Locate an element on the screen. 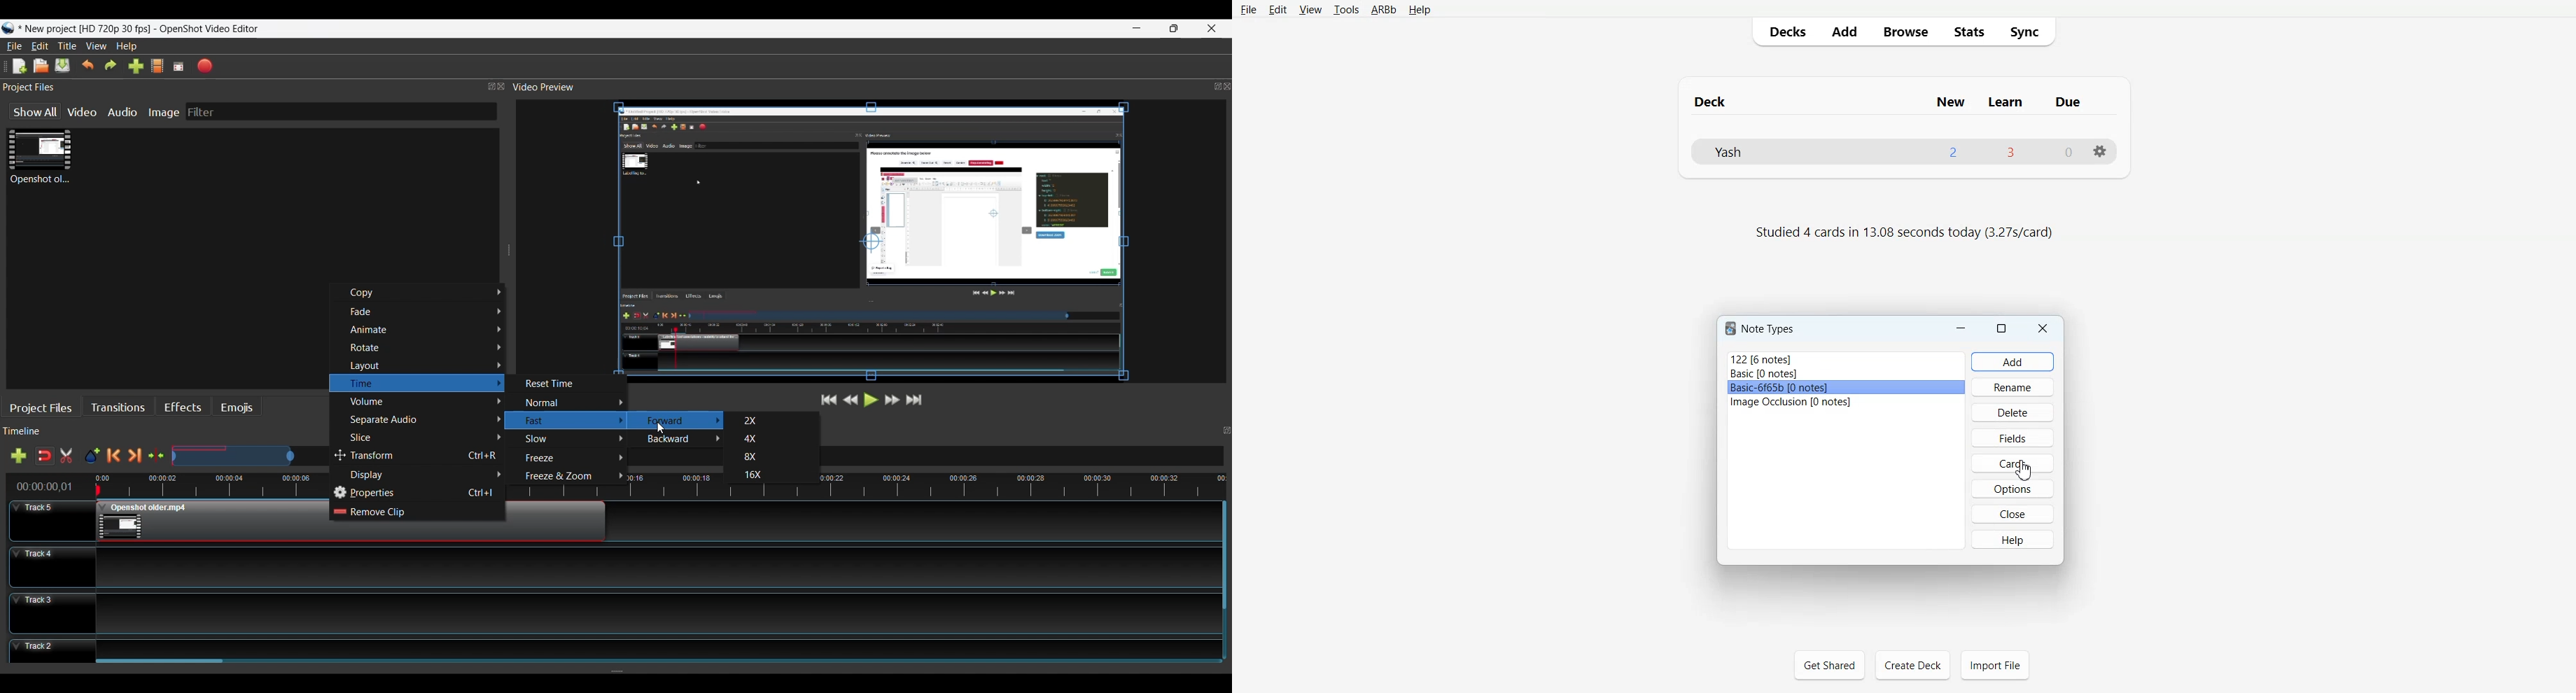 The height and width of the screenshot is (700, 2576). Preview Window is located at coordinates (873, 244).